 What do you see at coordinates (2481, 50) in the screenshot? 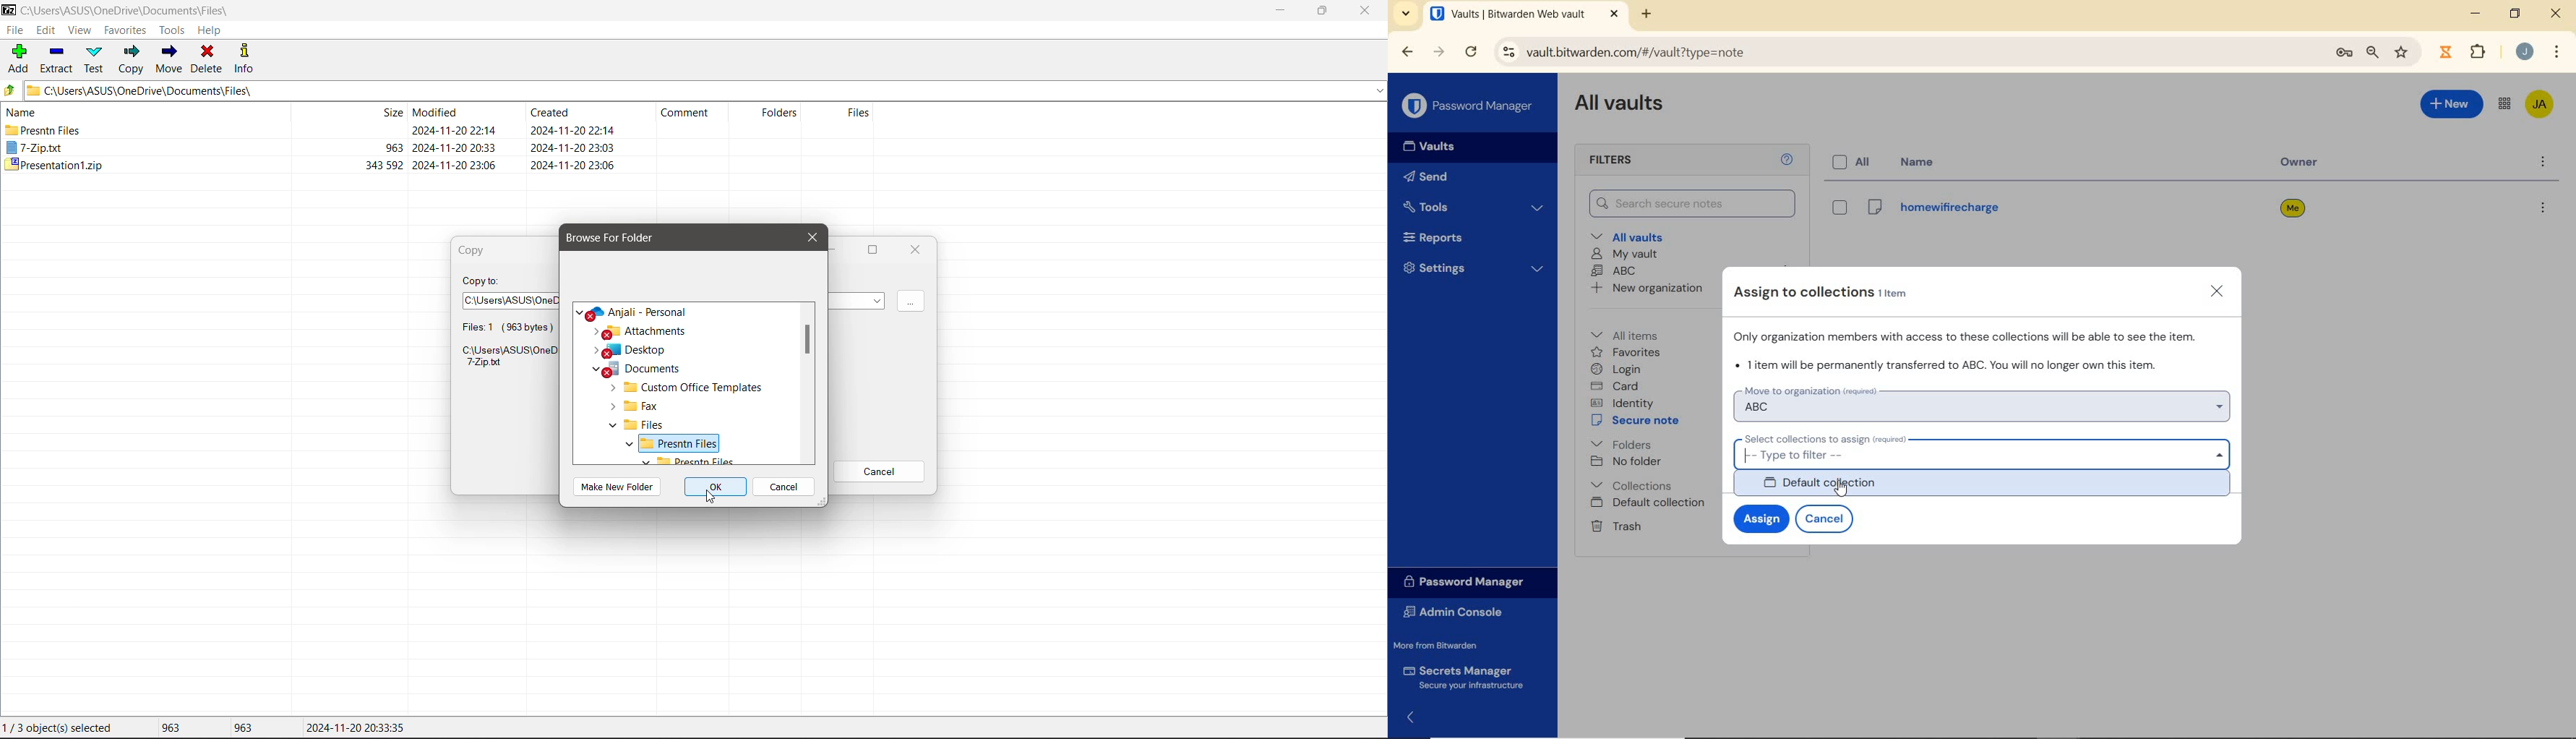
I see `Plugins` at bounding box center [2481, 50].